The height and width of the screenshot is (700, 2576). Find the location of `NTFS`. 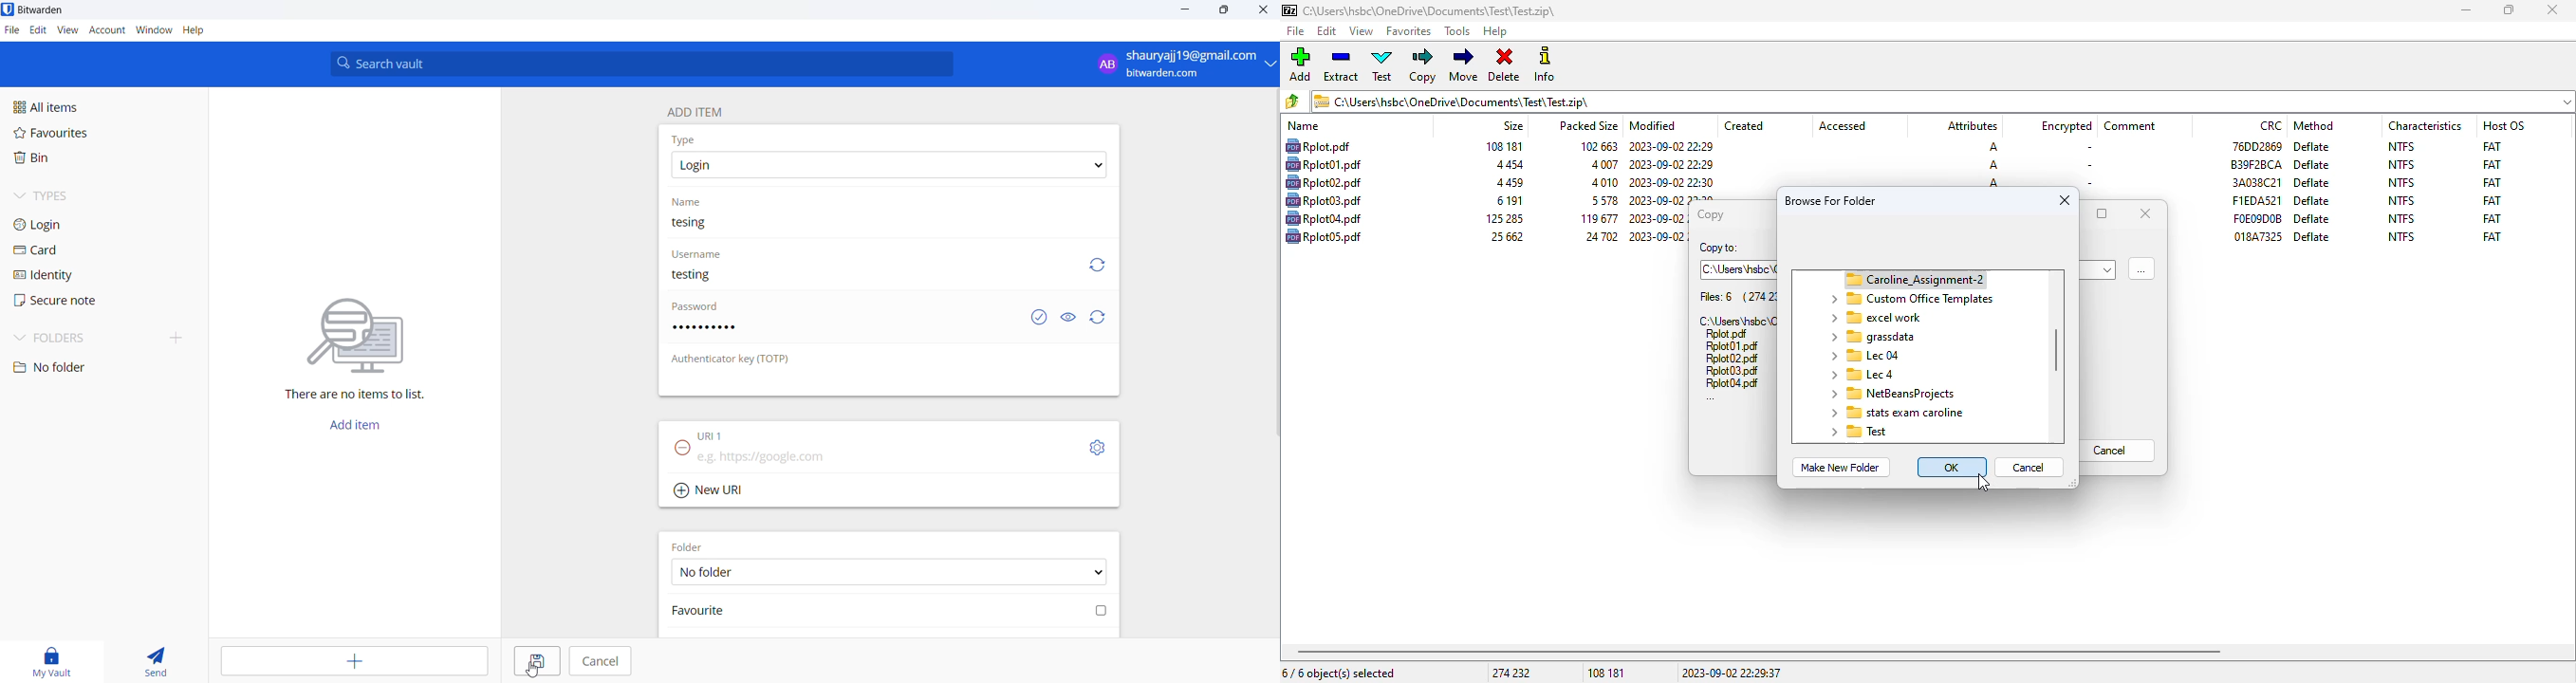

NTFS is located at coordinates (2400, 236).